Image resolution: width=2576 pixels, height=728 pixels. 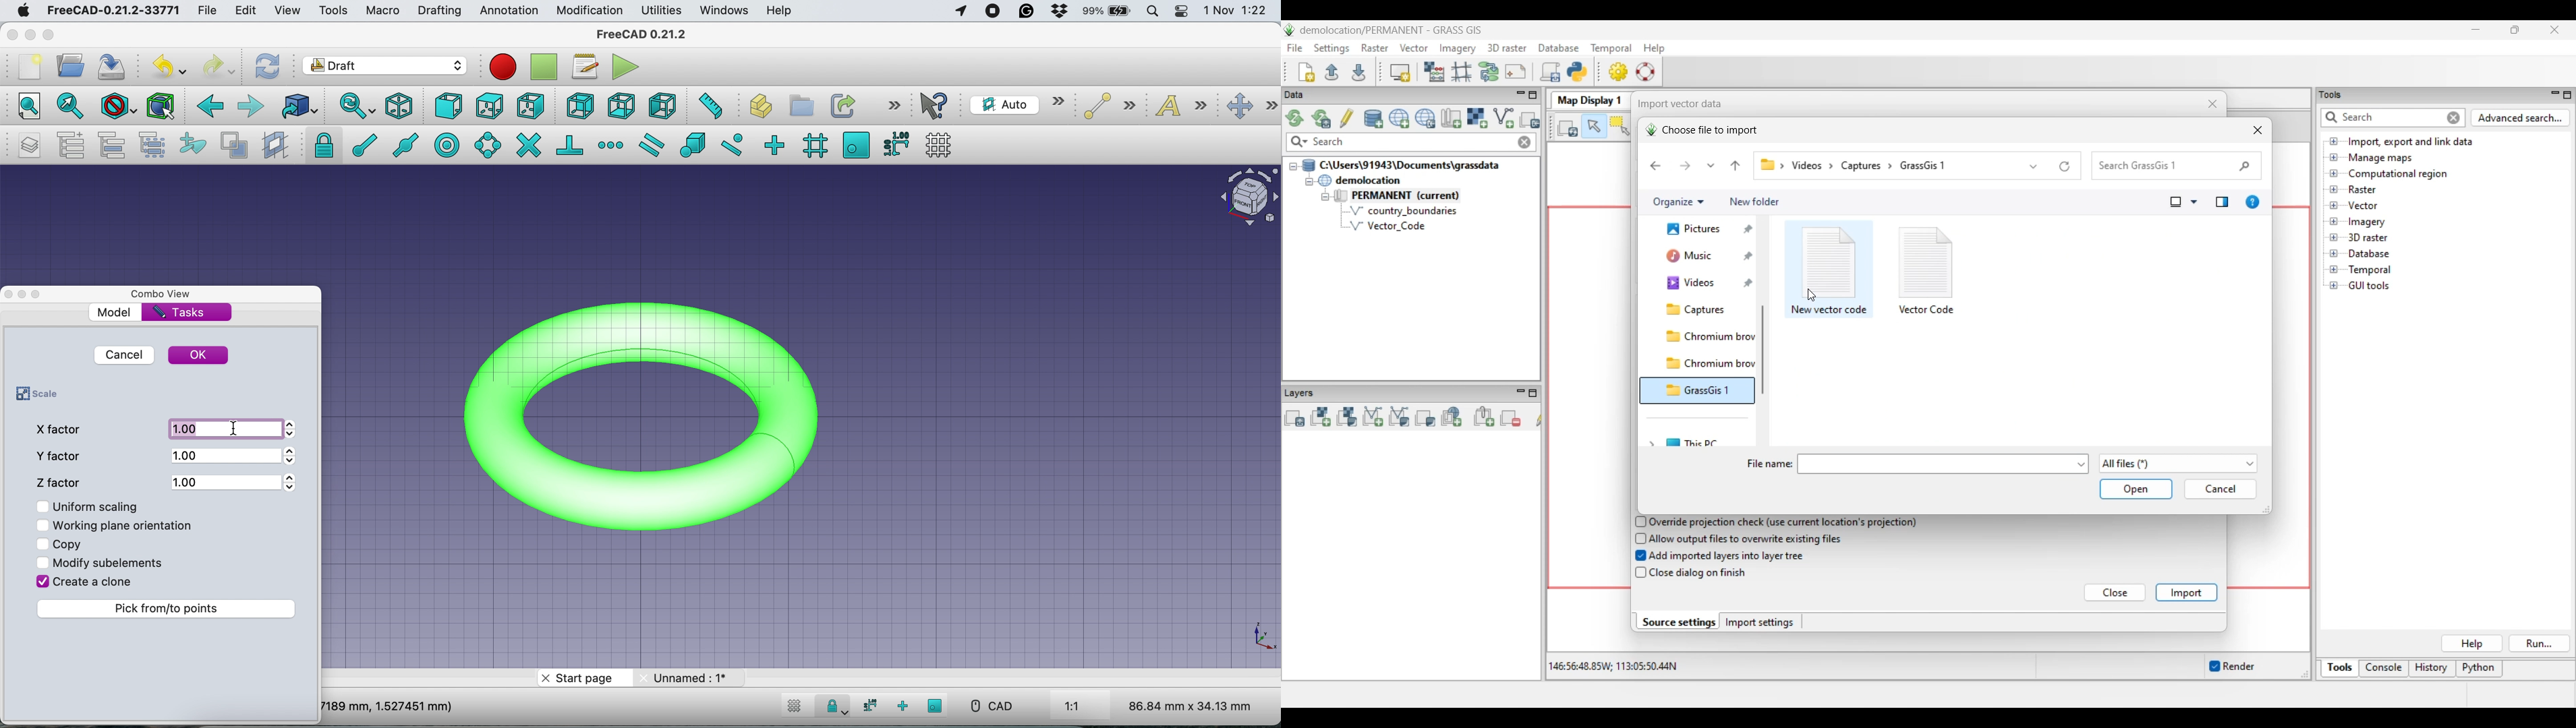 I want to click on country_boundaries, so click(x=1404, y=210).